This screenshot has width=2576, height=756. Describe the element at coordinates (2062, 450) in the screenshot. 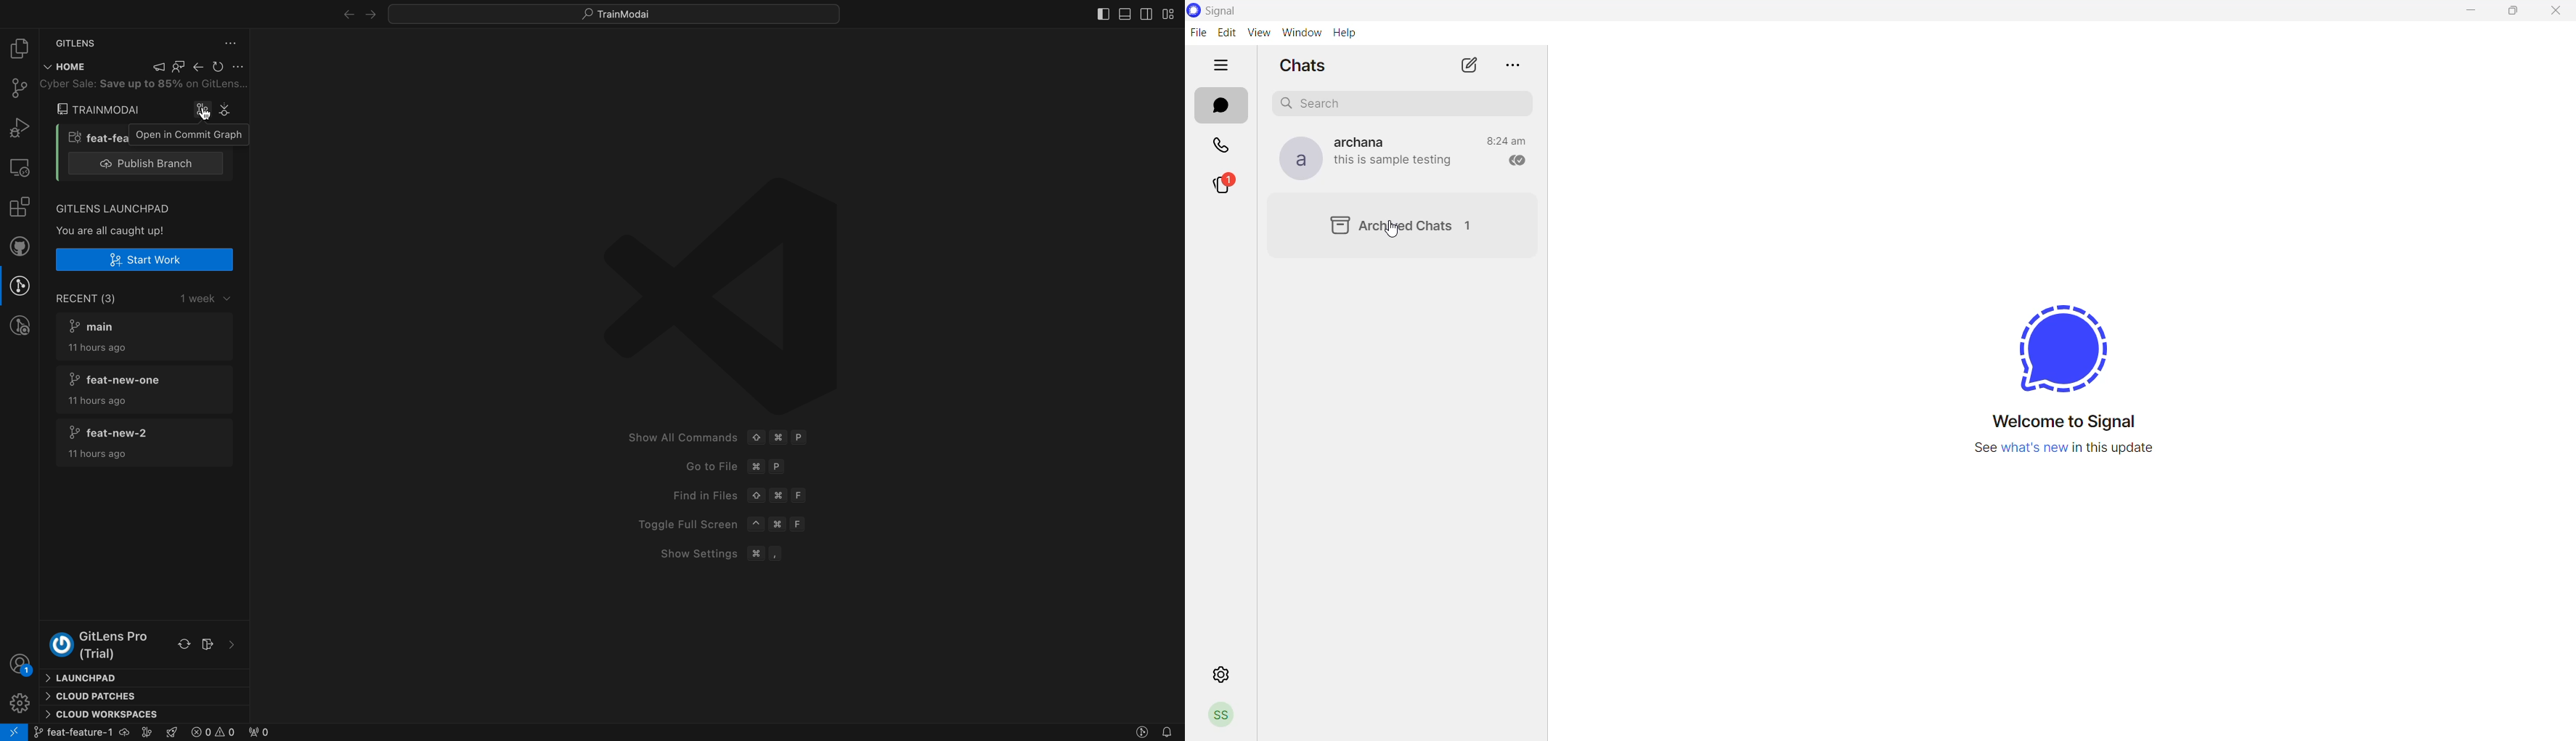

I see `information regarding new update` at that location.